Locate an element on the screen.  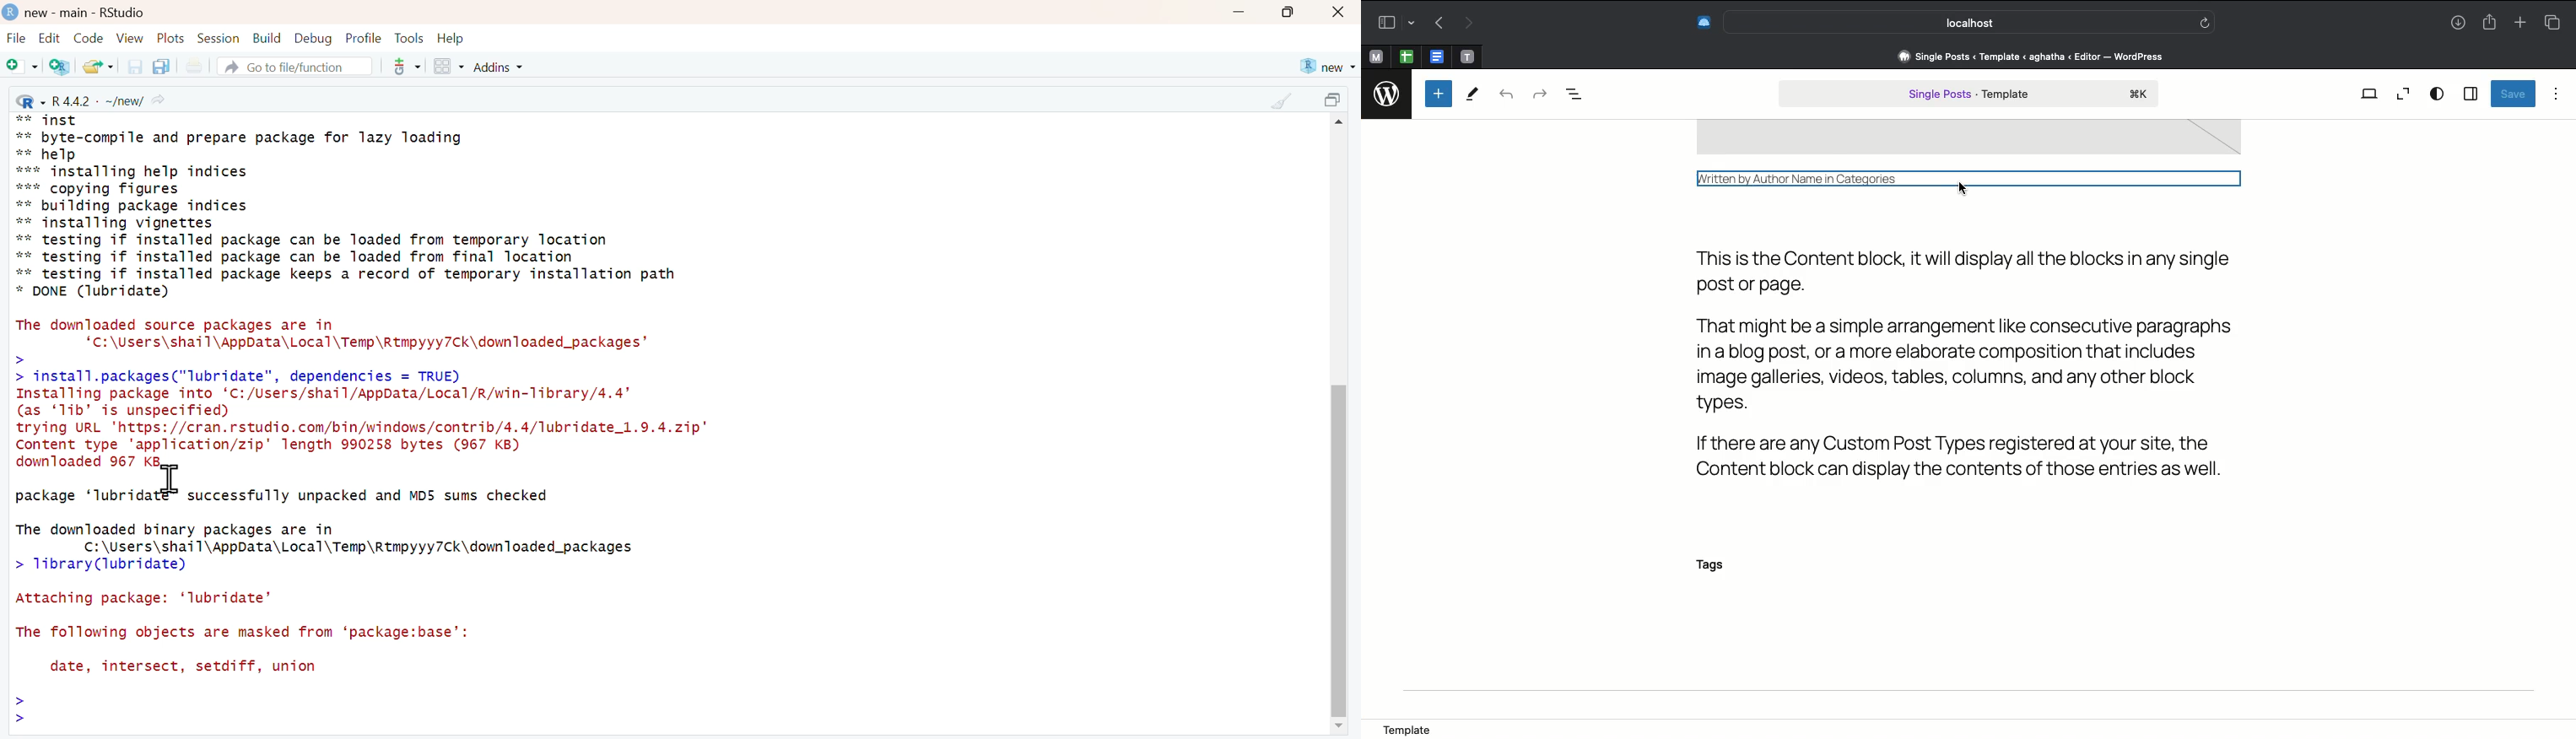
Go to file/function is located at coordinates (294, 66).